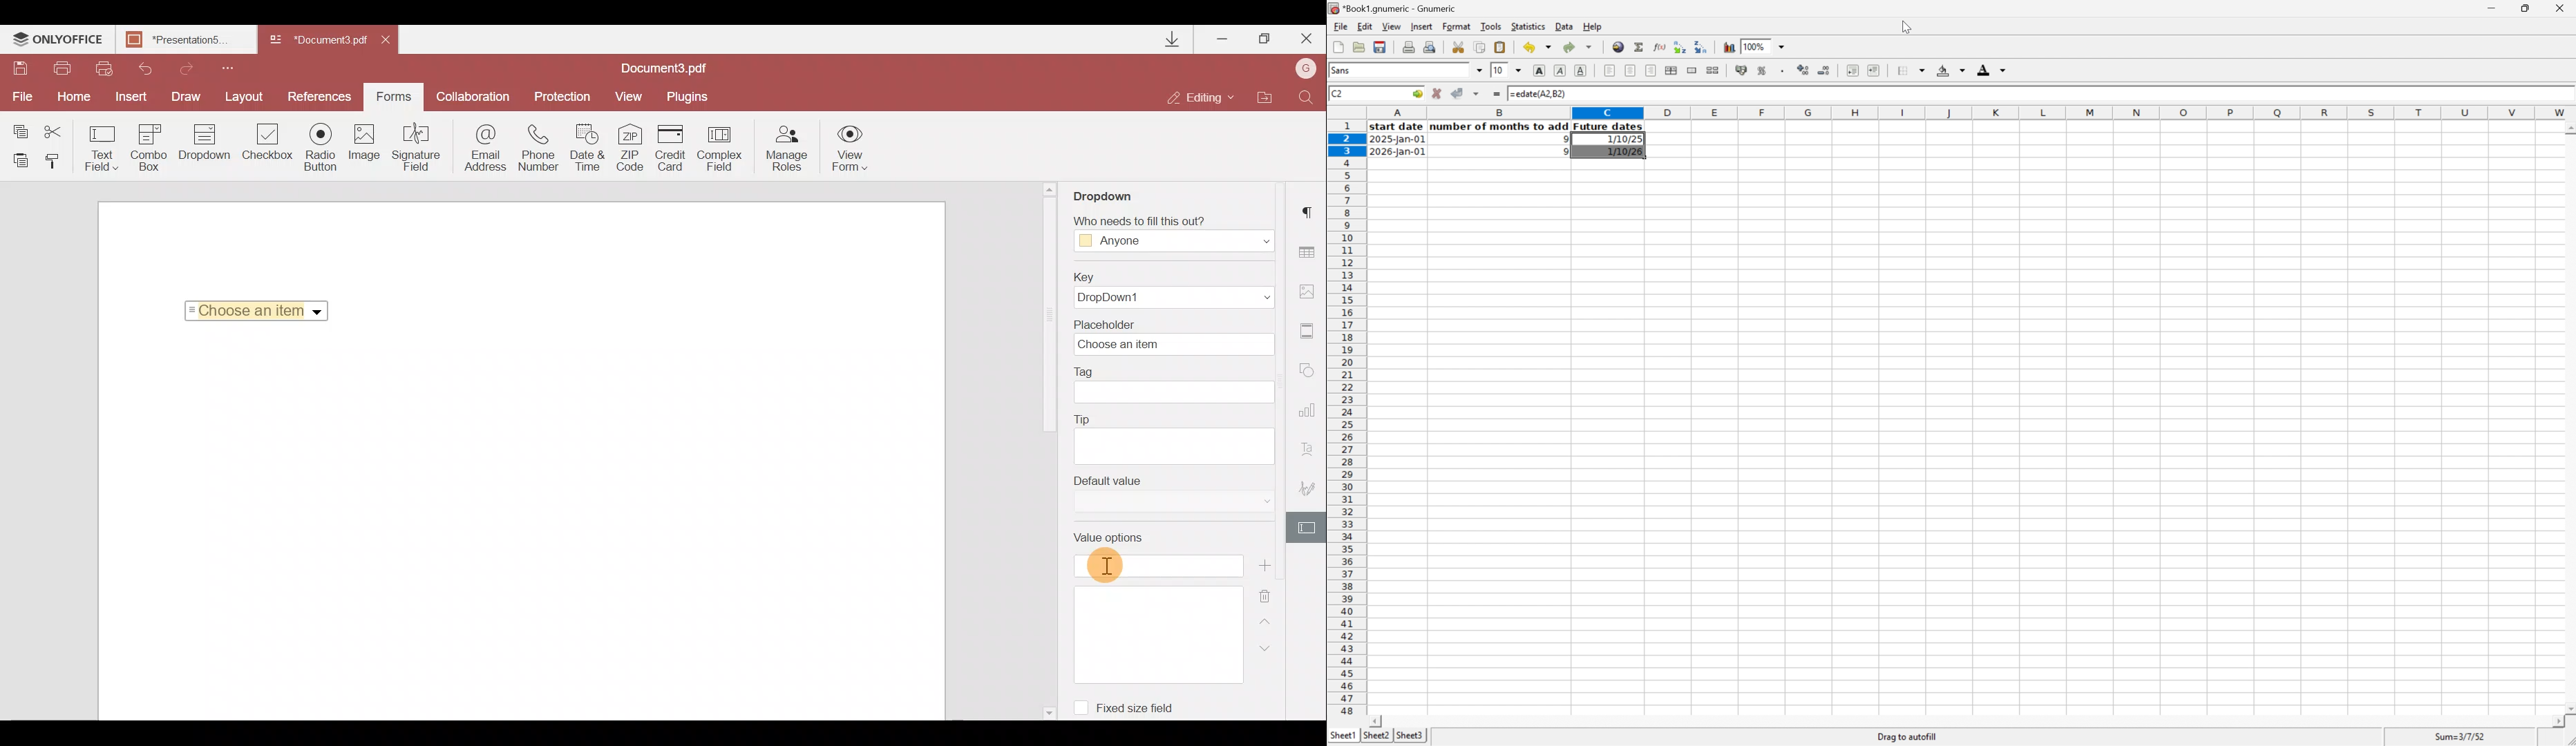  Describe the element at coordinates (1909, 70) in the screenshot. I see `Borders` at that location.